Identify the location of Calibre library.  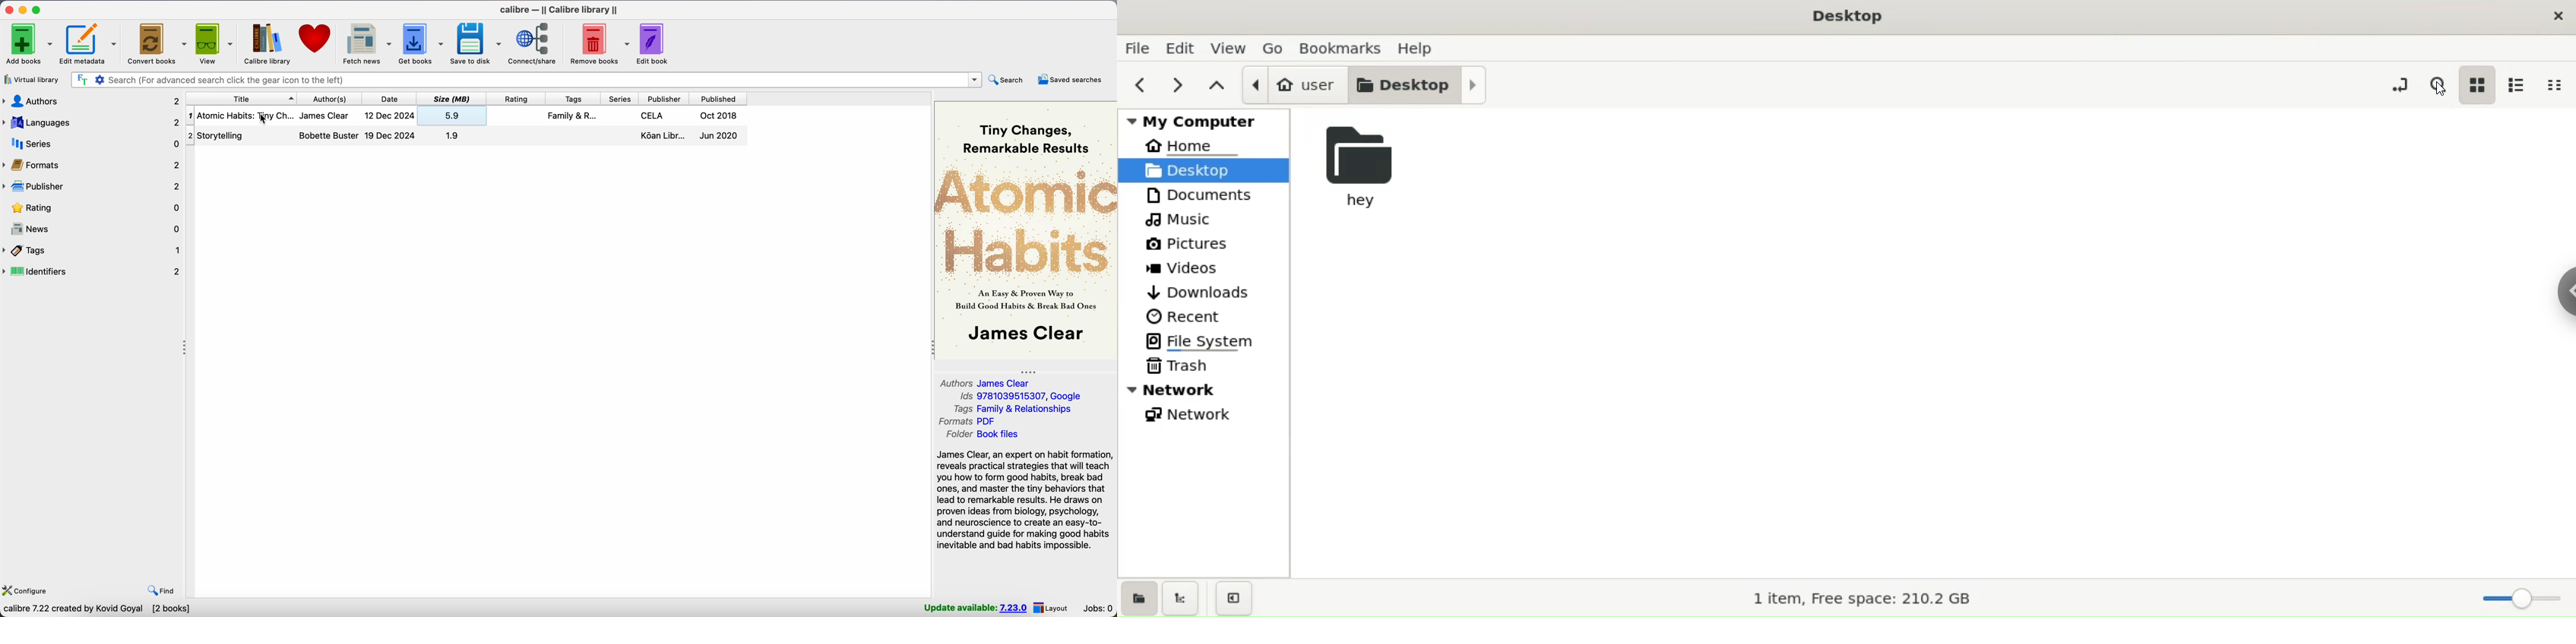
(267, 43).